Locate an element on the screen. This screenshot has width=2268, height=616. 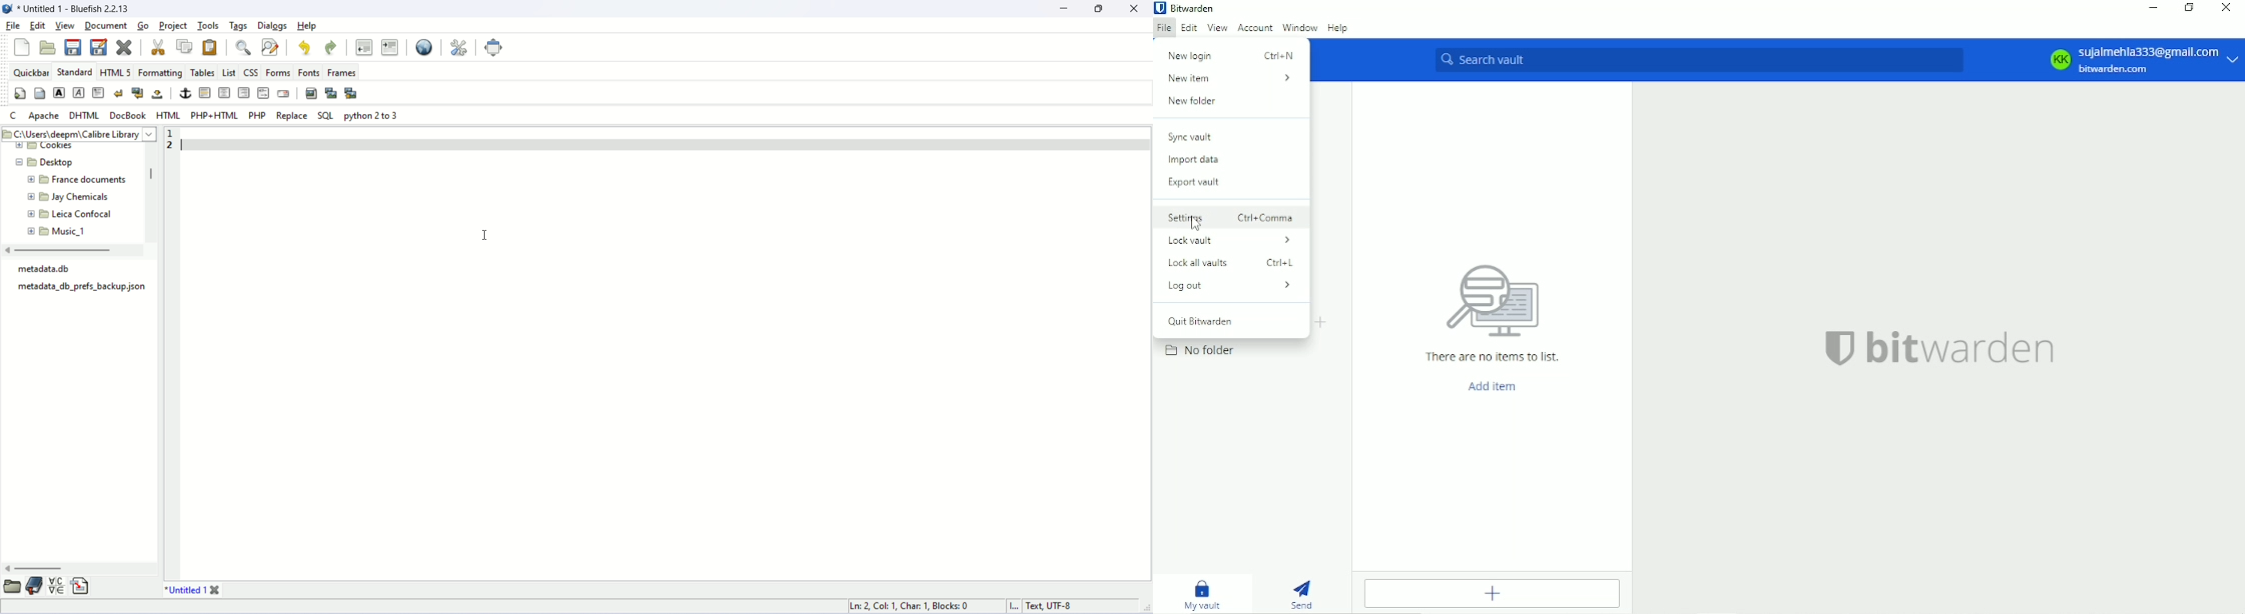
My vault is located at coordinates (1203, 594).